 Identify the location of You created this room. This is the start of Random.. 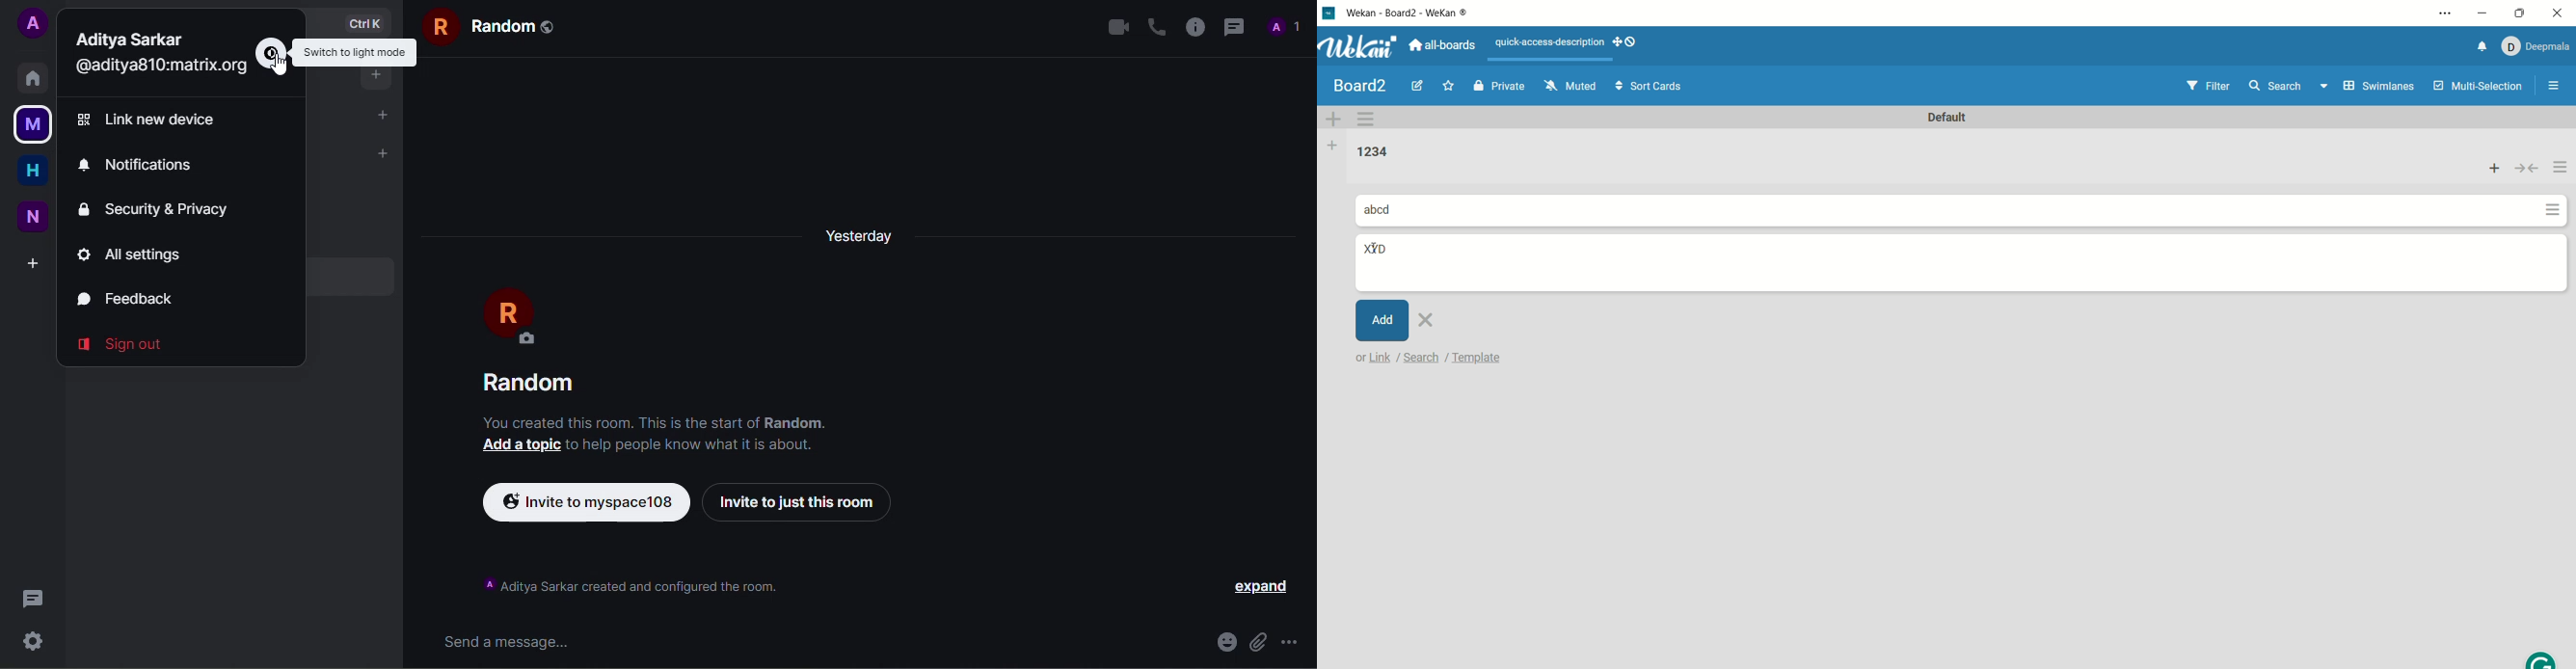
(655, 422).